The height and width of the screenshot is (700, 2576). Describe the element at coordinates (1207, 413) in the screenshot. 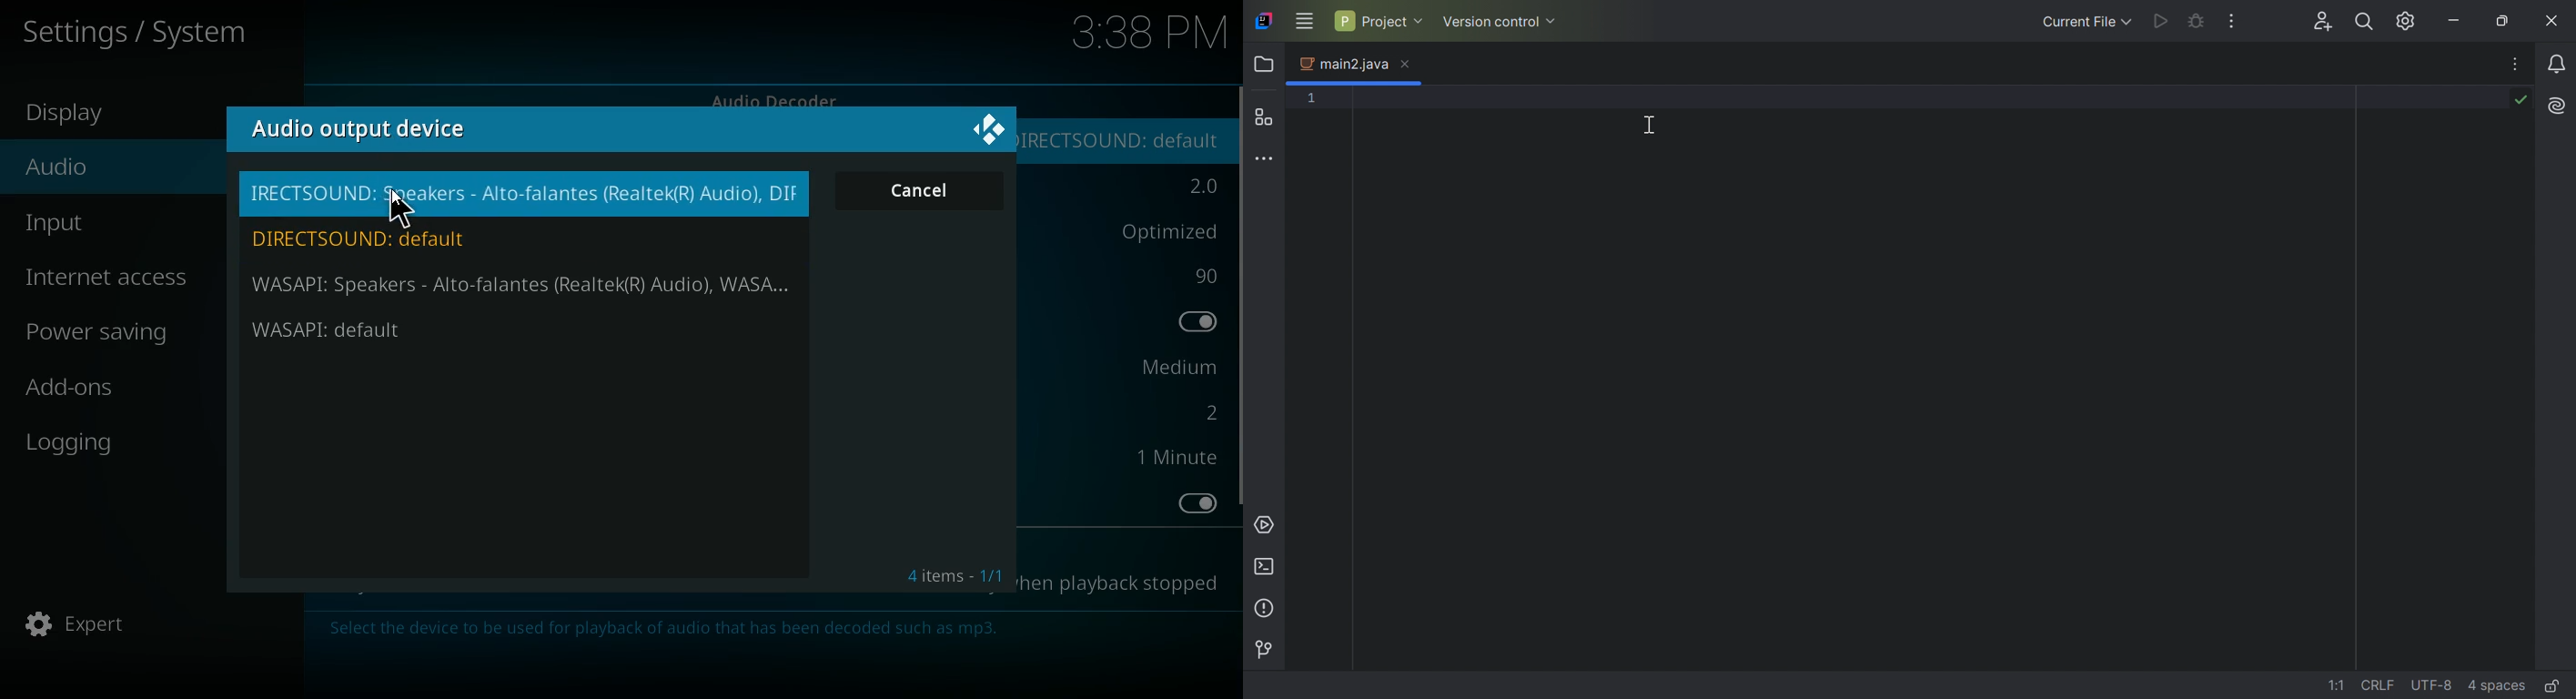

I see `2` at that location.